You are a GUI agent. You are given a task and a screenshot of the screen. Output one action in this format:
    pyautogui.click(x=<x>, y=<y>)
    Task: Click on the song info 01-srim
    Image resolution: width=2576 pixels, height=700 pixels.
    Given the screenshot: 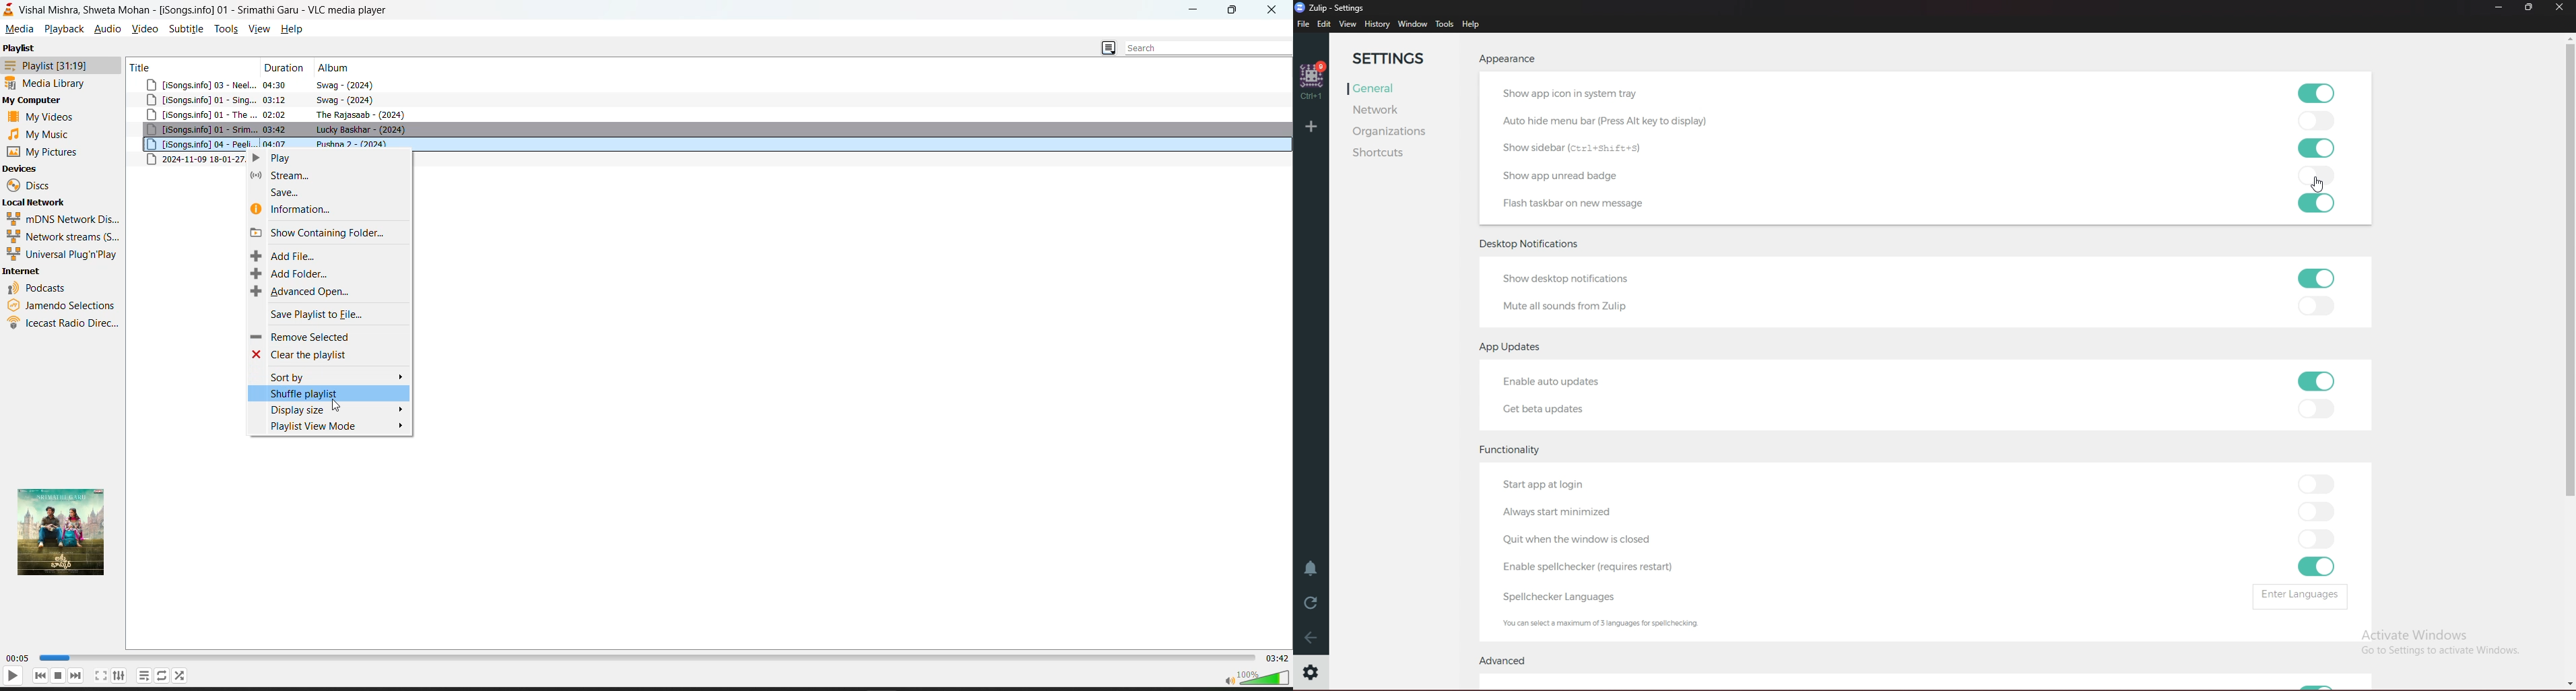 What is the action you would take?
    pyautogui.click(x=198, y=129)
    